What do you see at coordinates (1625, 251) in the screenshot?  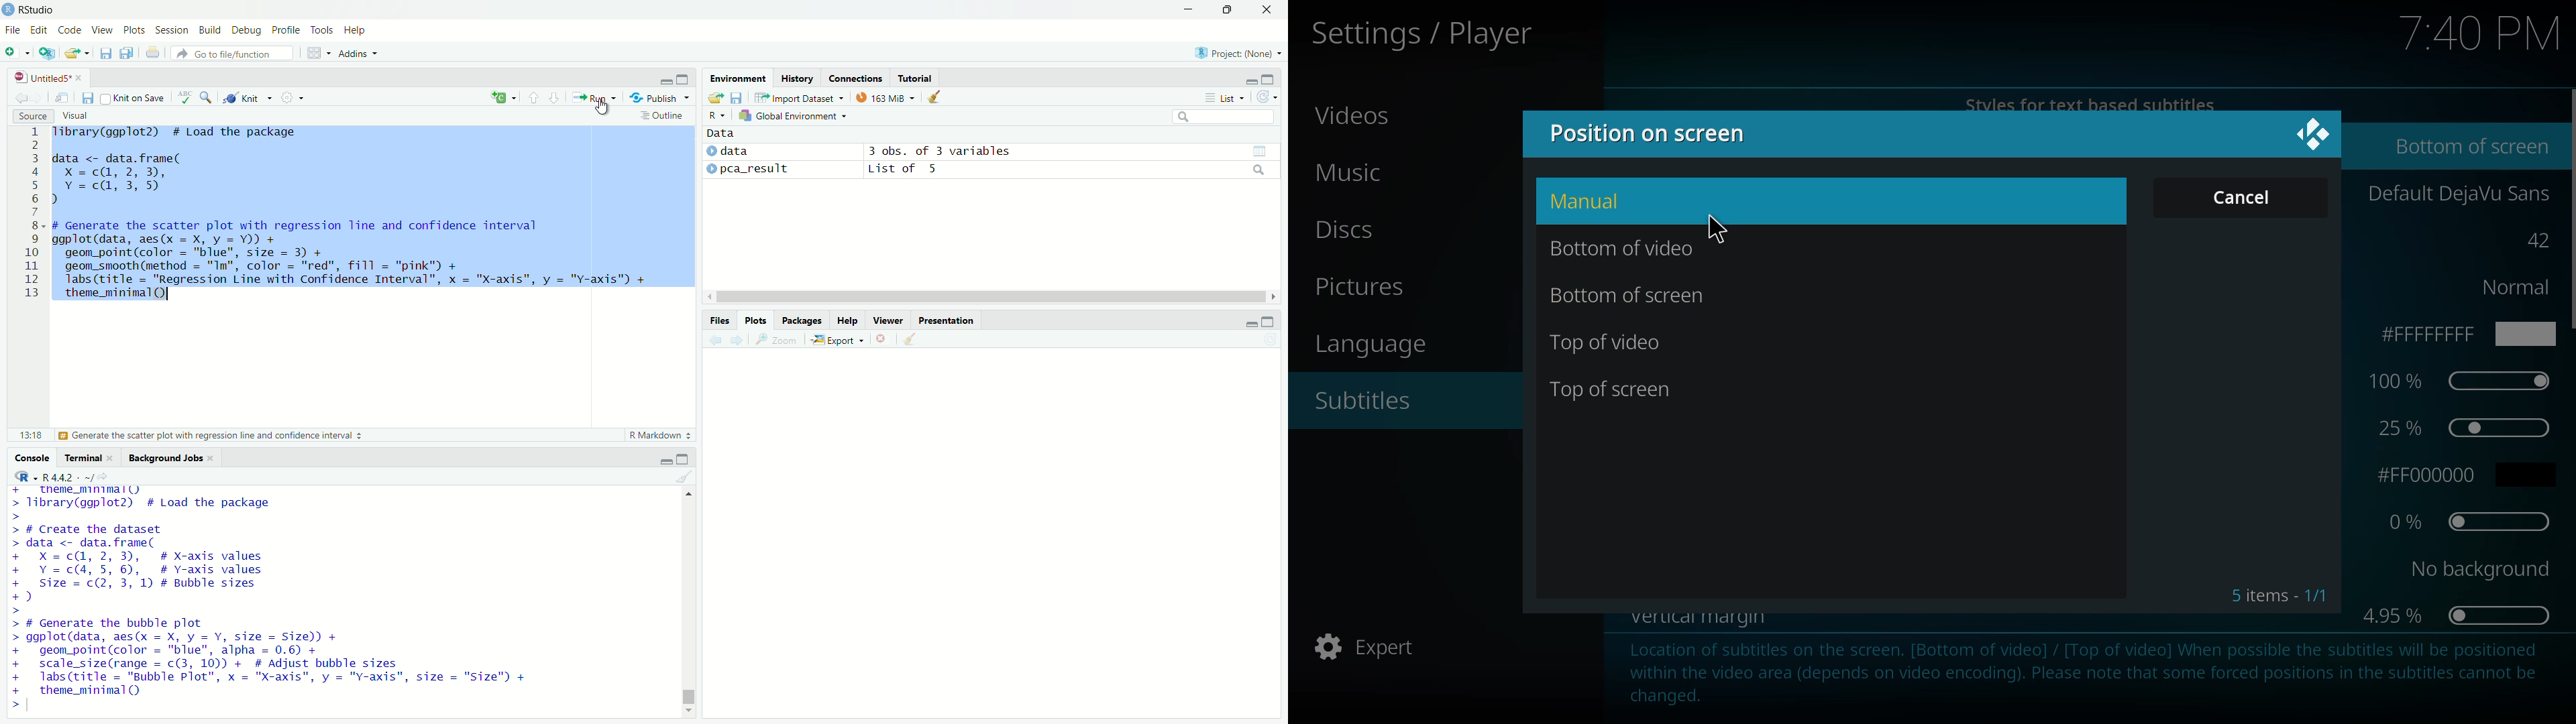 I see `bottom of video` at bounding box center [1625, 251].